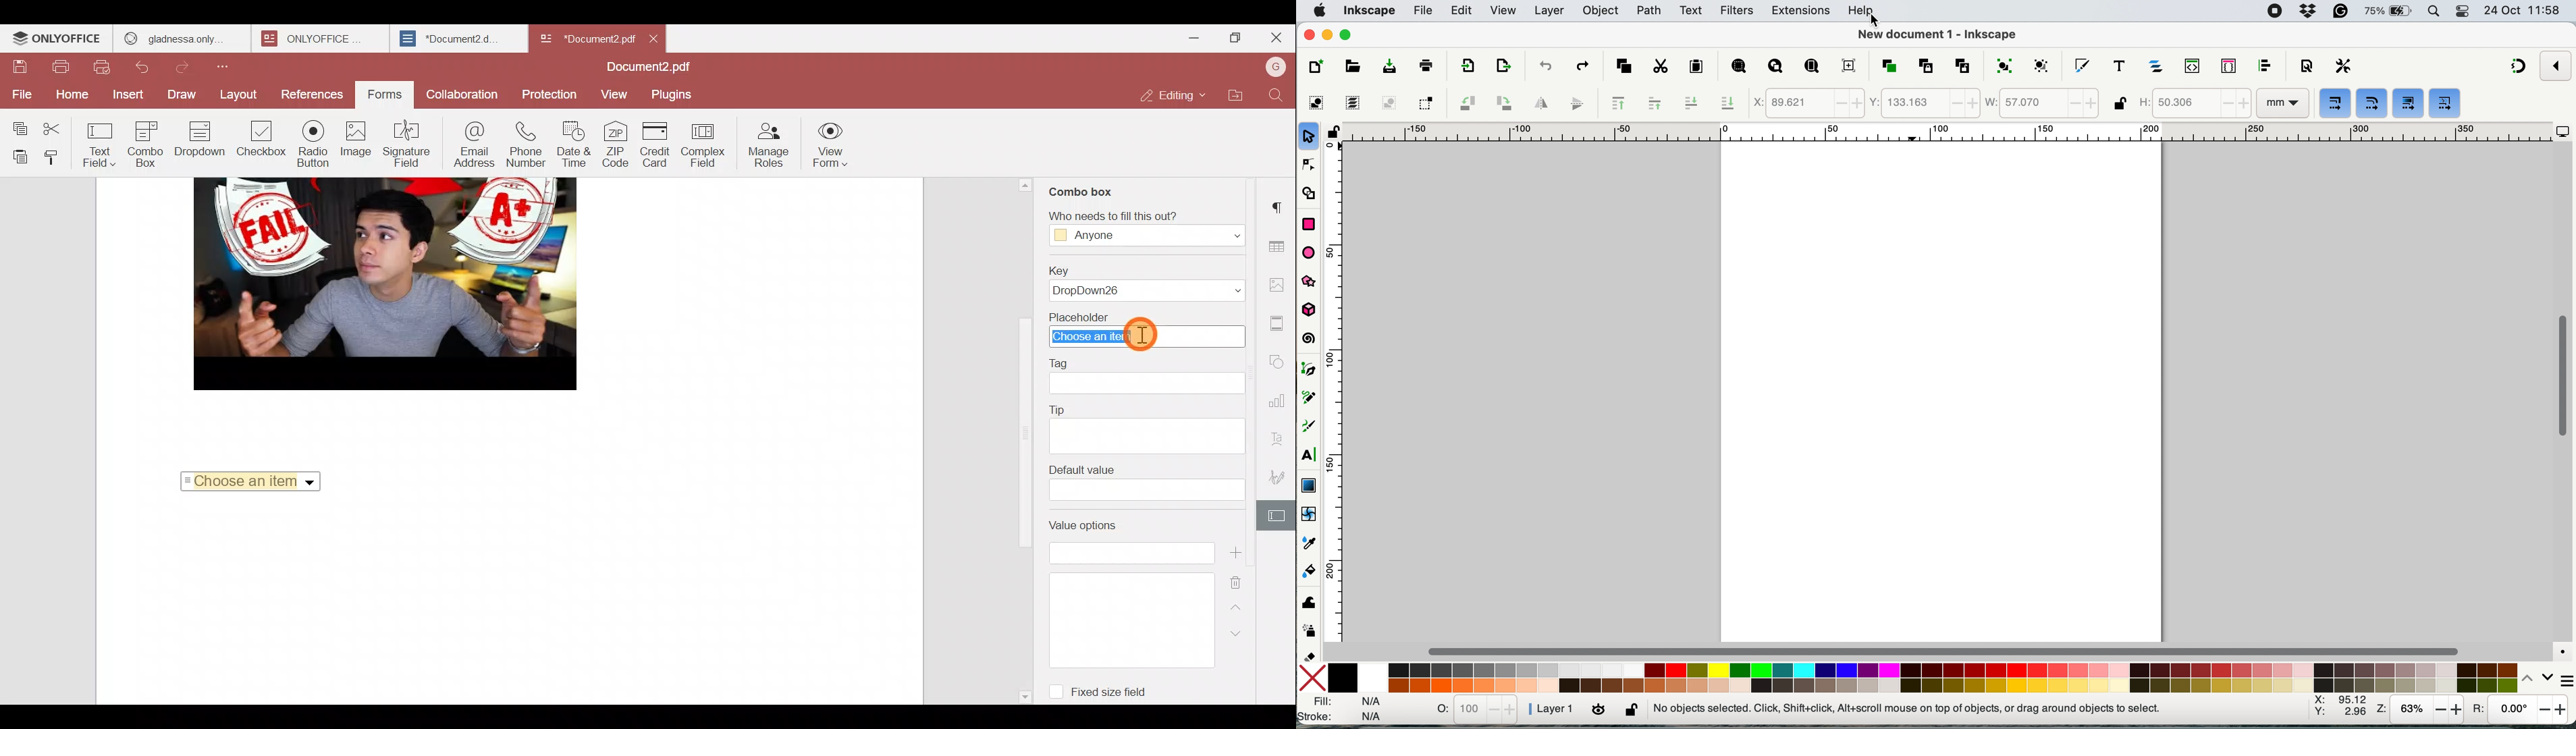 The image size is (2576, 756). What do you see at coordinates (1310, 252) in the screenshot?
I see `ellipse arc tool` at bounding box center [1310, 252].